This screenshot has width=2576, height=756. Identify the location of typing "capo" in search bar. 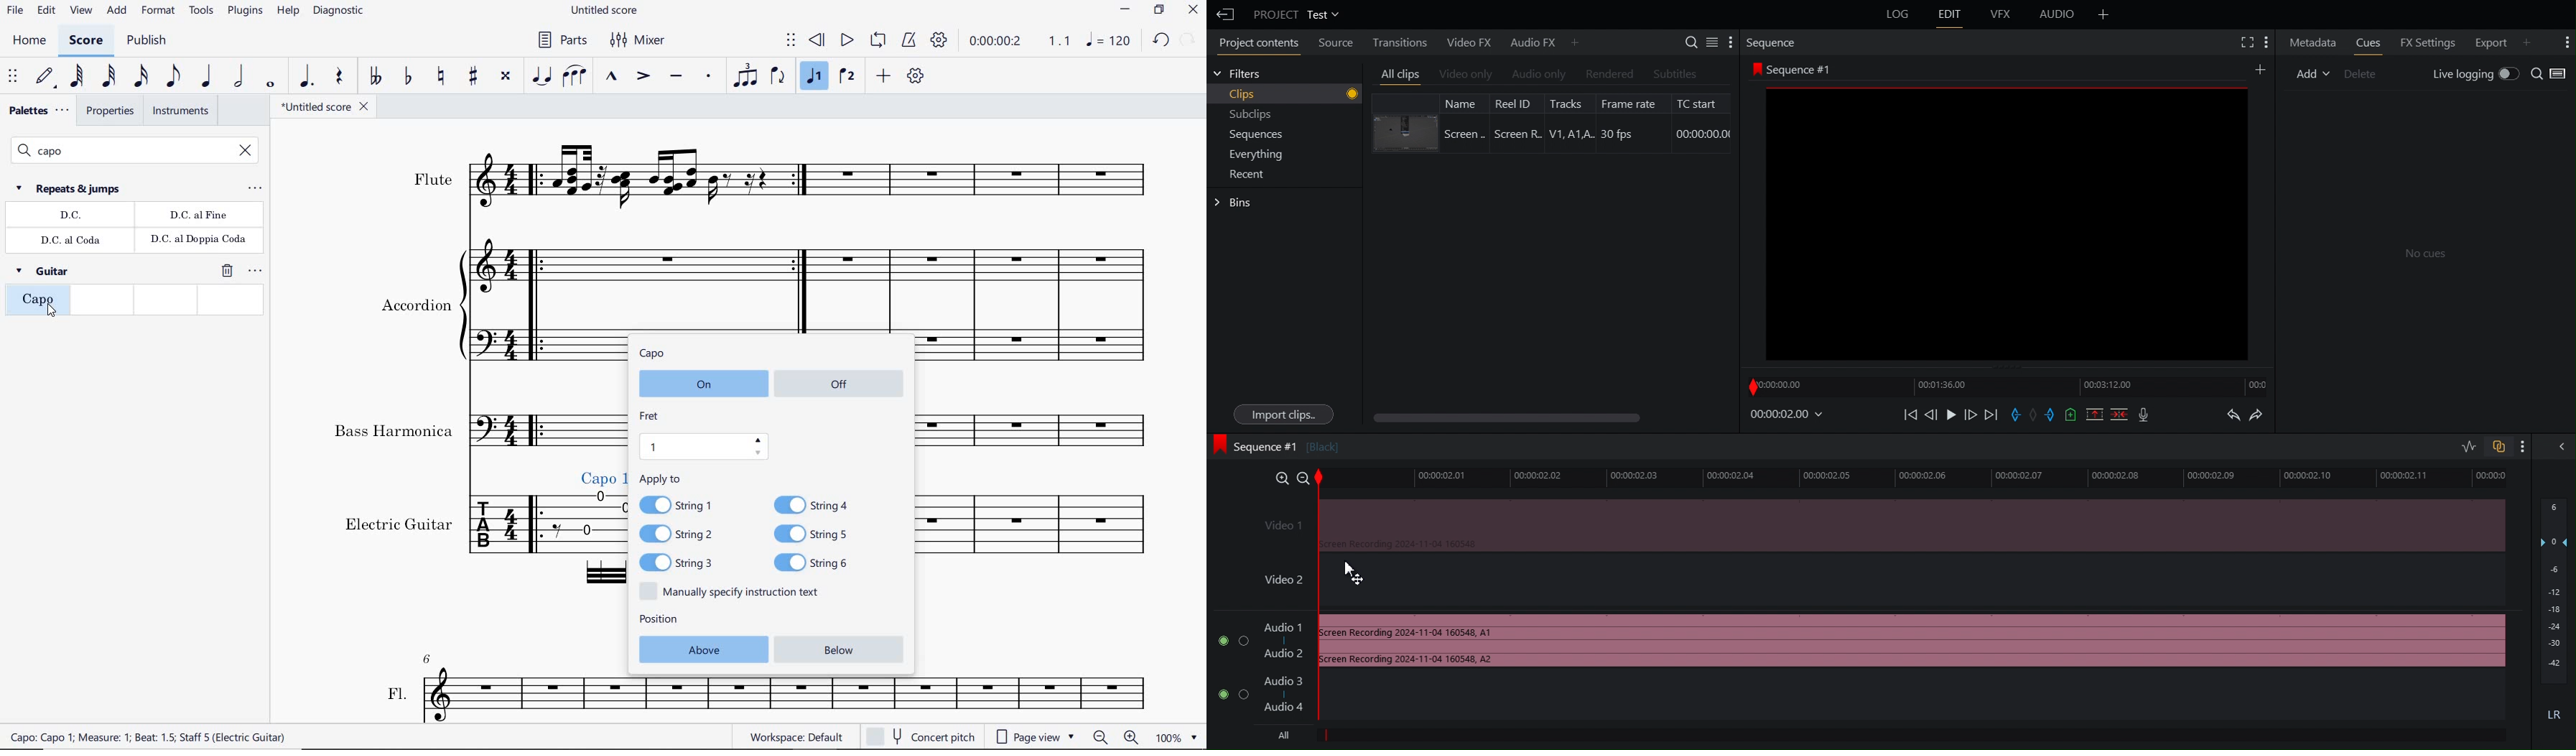
(118, 151).